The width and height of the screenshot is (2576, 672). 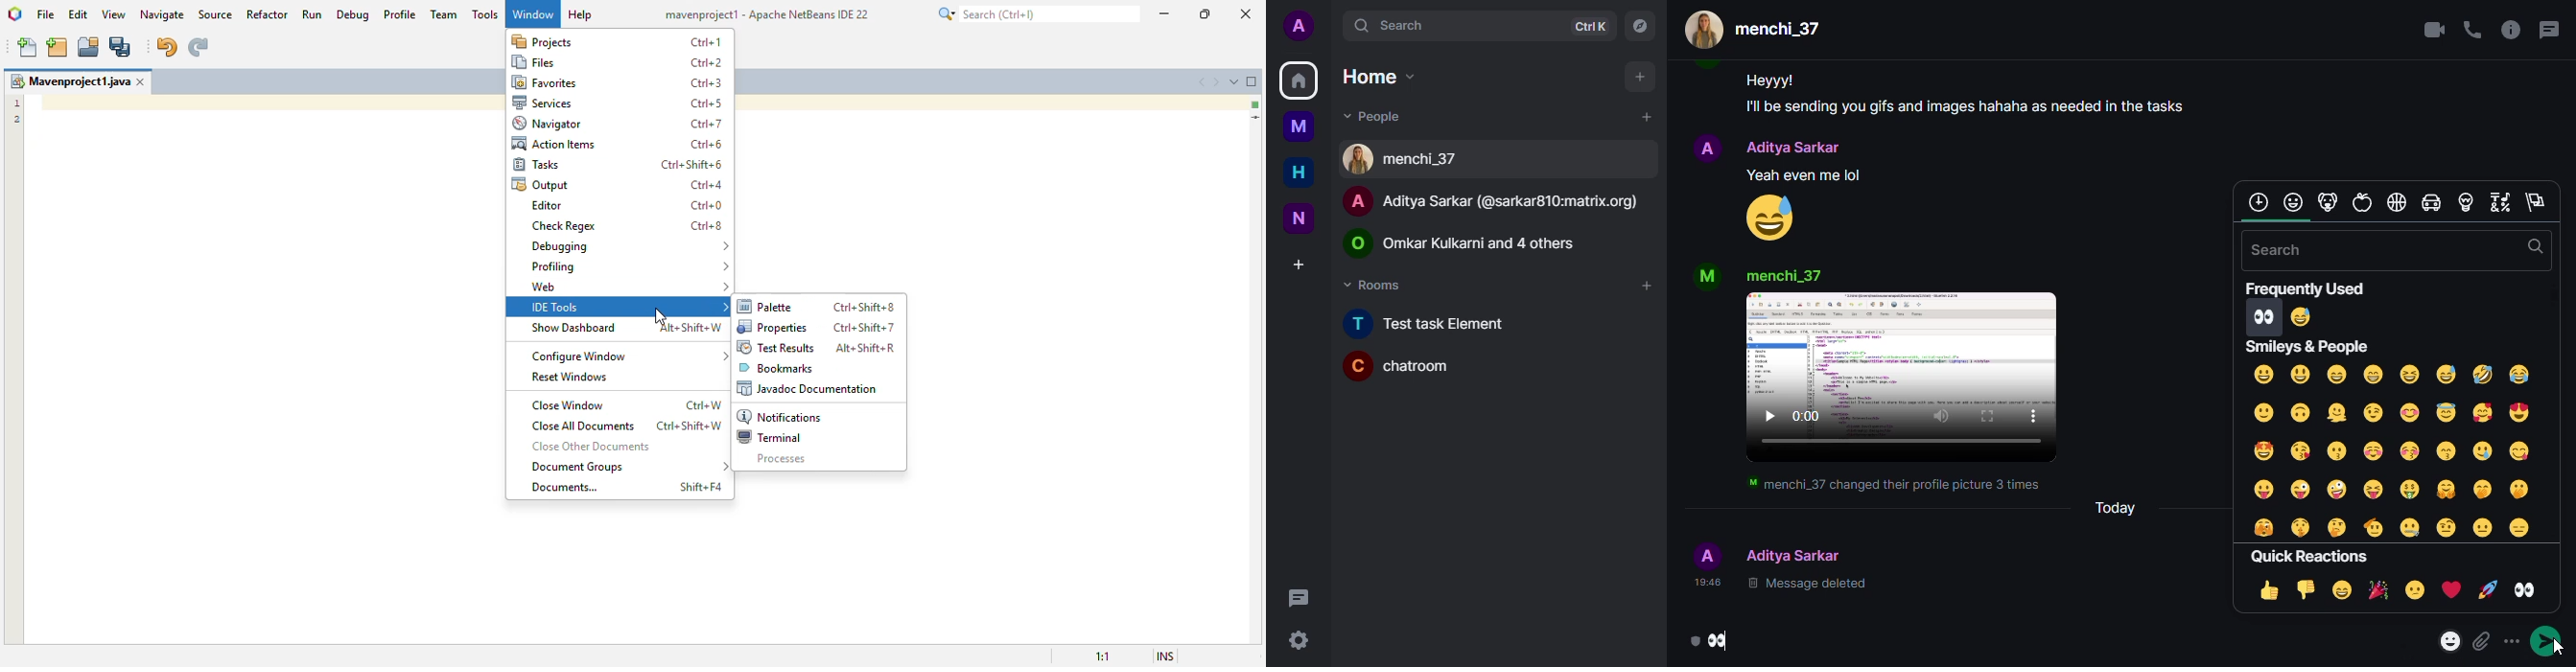 What do you see at coordinates (45, 15) in the screenshot?
I see `file` at bounding box center [45, 15].